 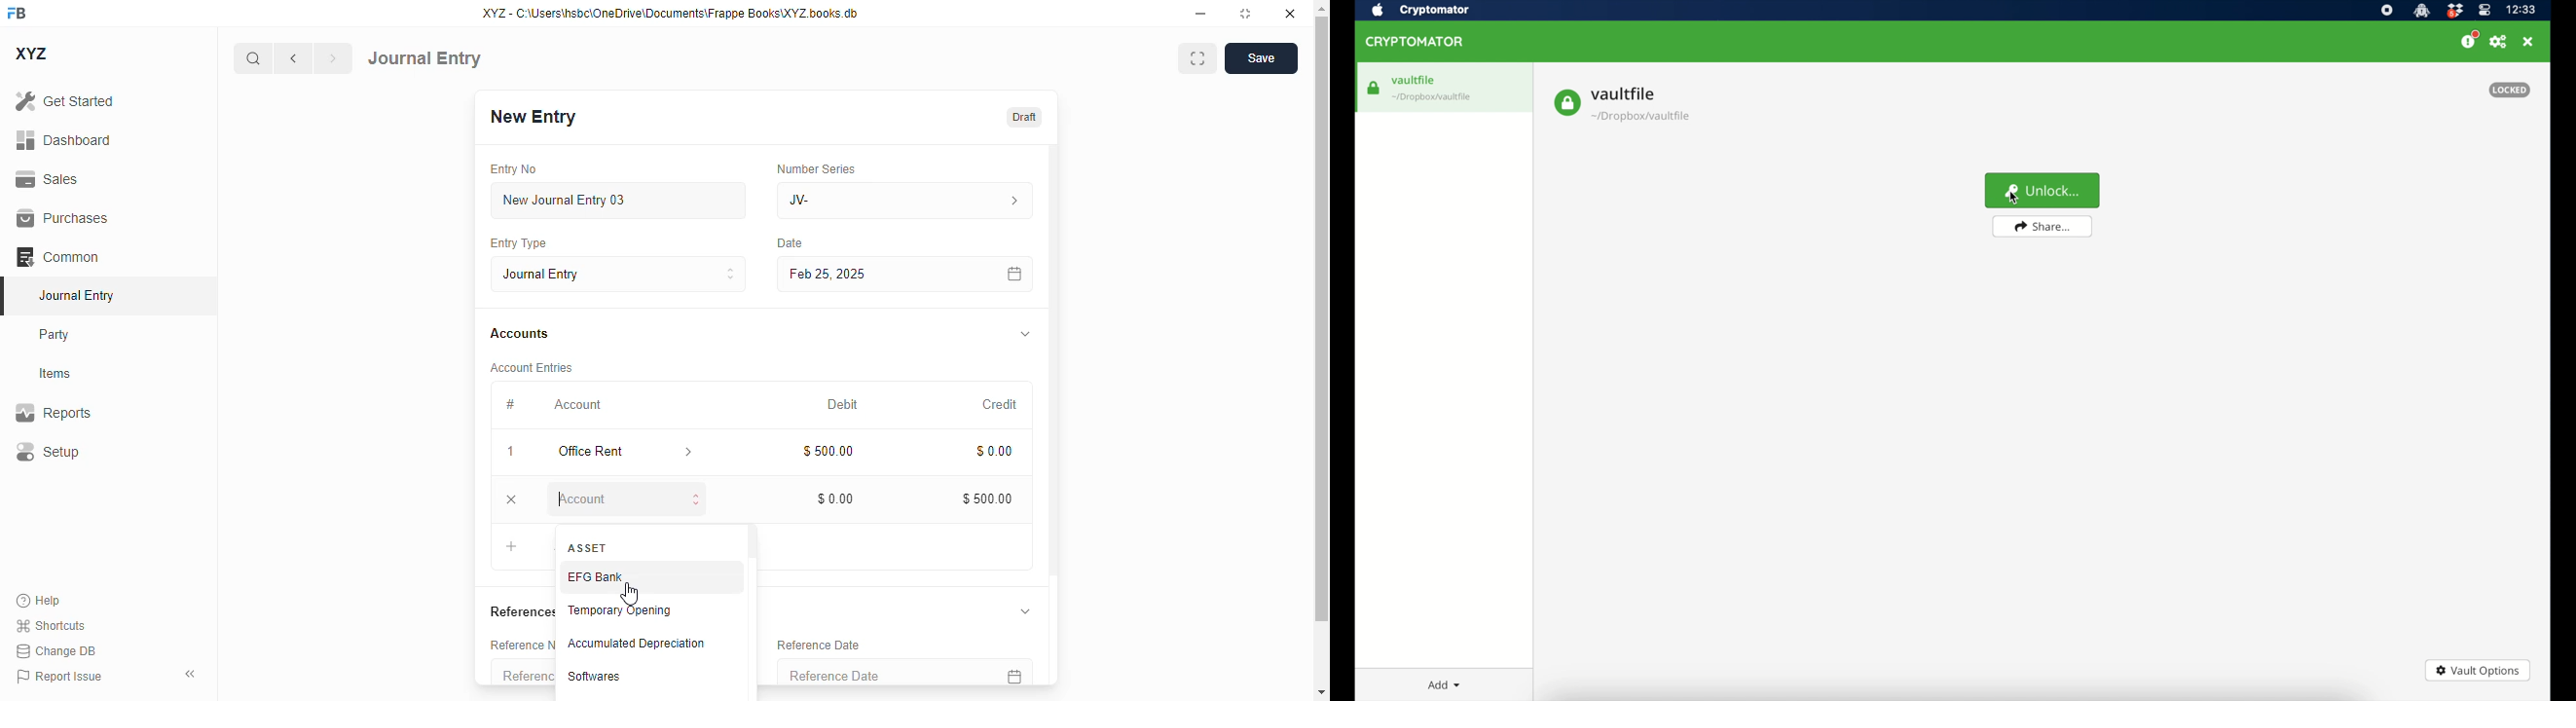 What do you see at coordinates (518, 645) in the screenshot?
I see `reference number` at bounding box center [518, 645].